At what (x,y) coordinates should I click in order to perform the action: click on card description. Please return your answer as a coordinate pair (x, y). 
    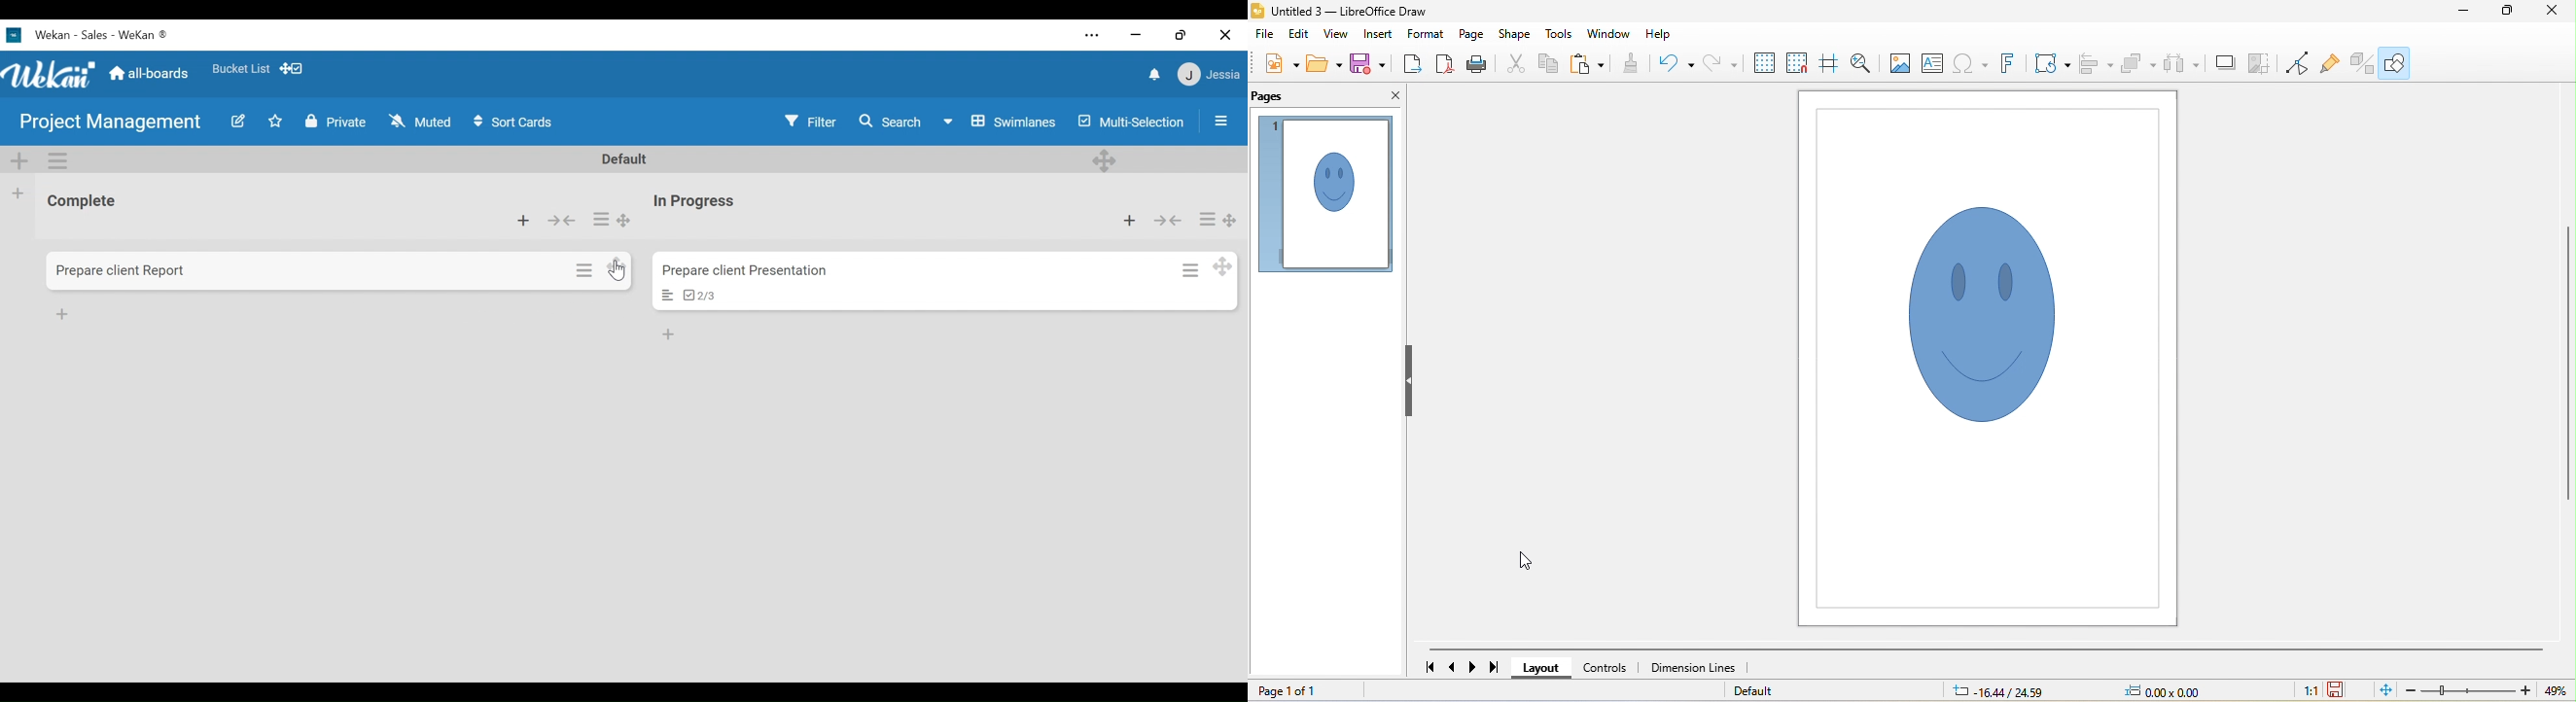
    Looking at the image, I should click on (661, 298).